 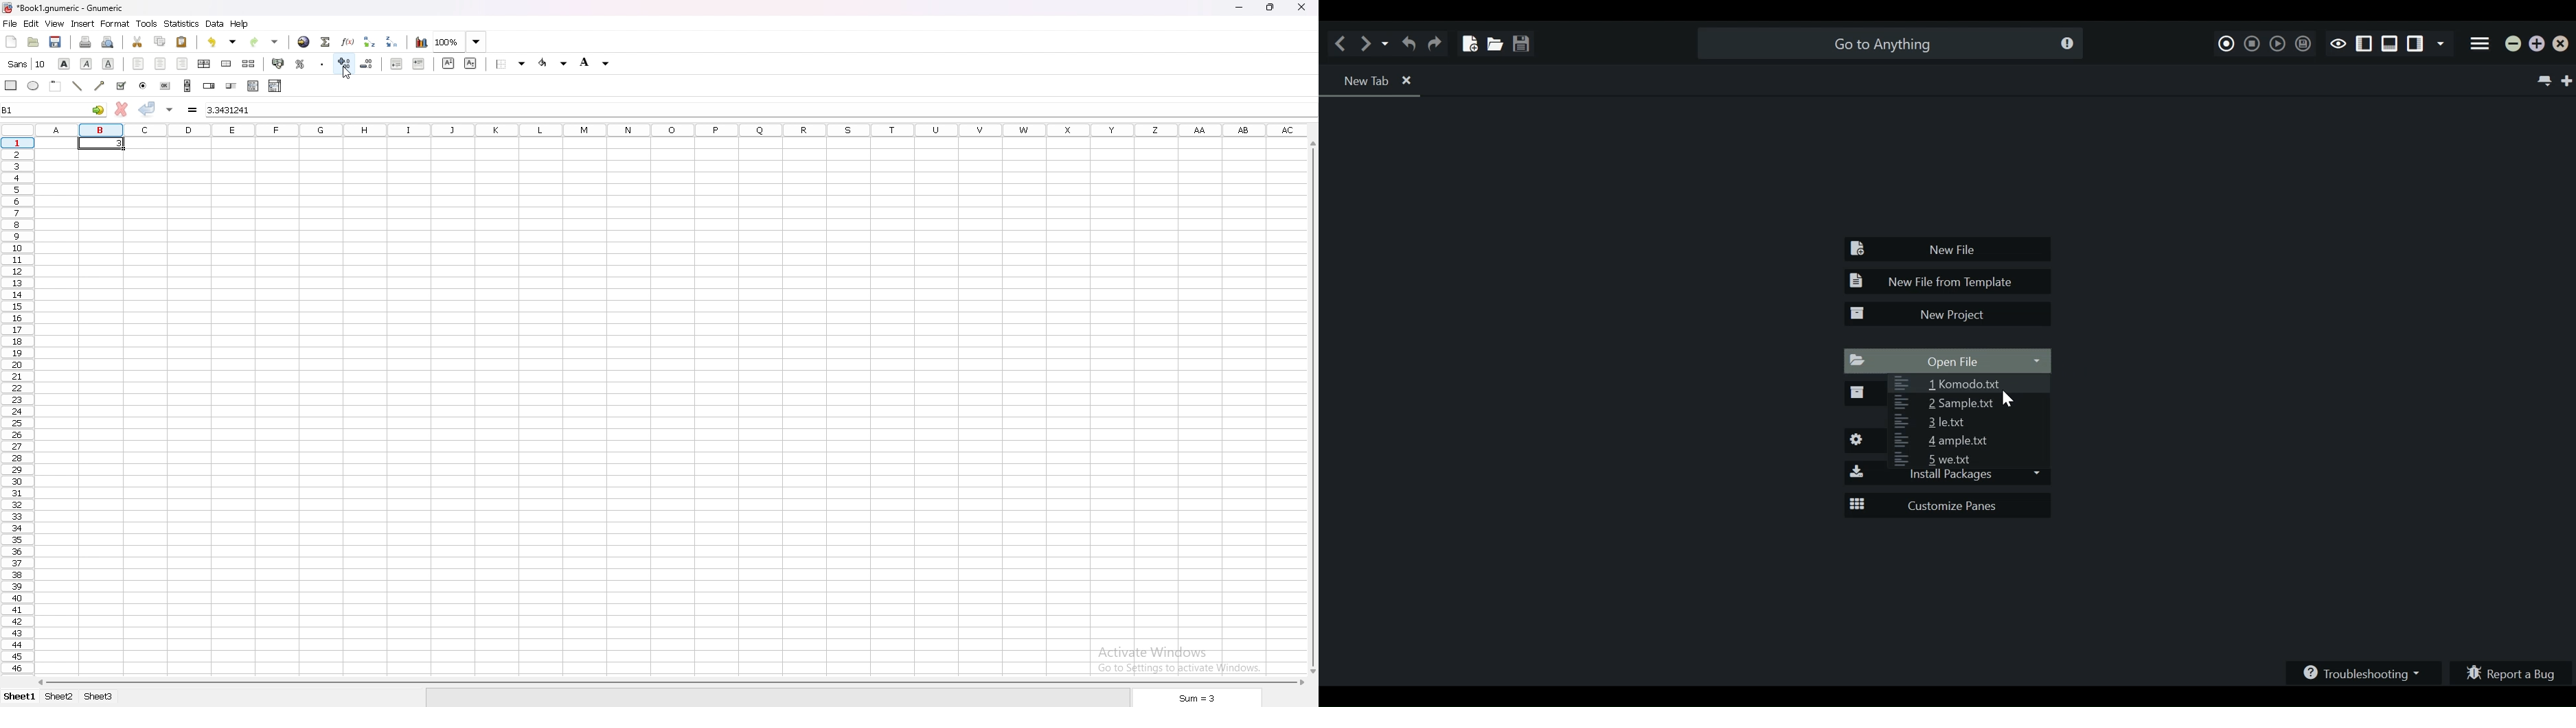 I want to click on column, so click(x=673, y=130).